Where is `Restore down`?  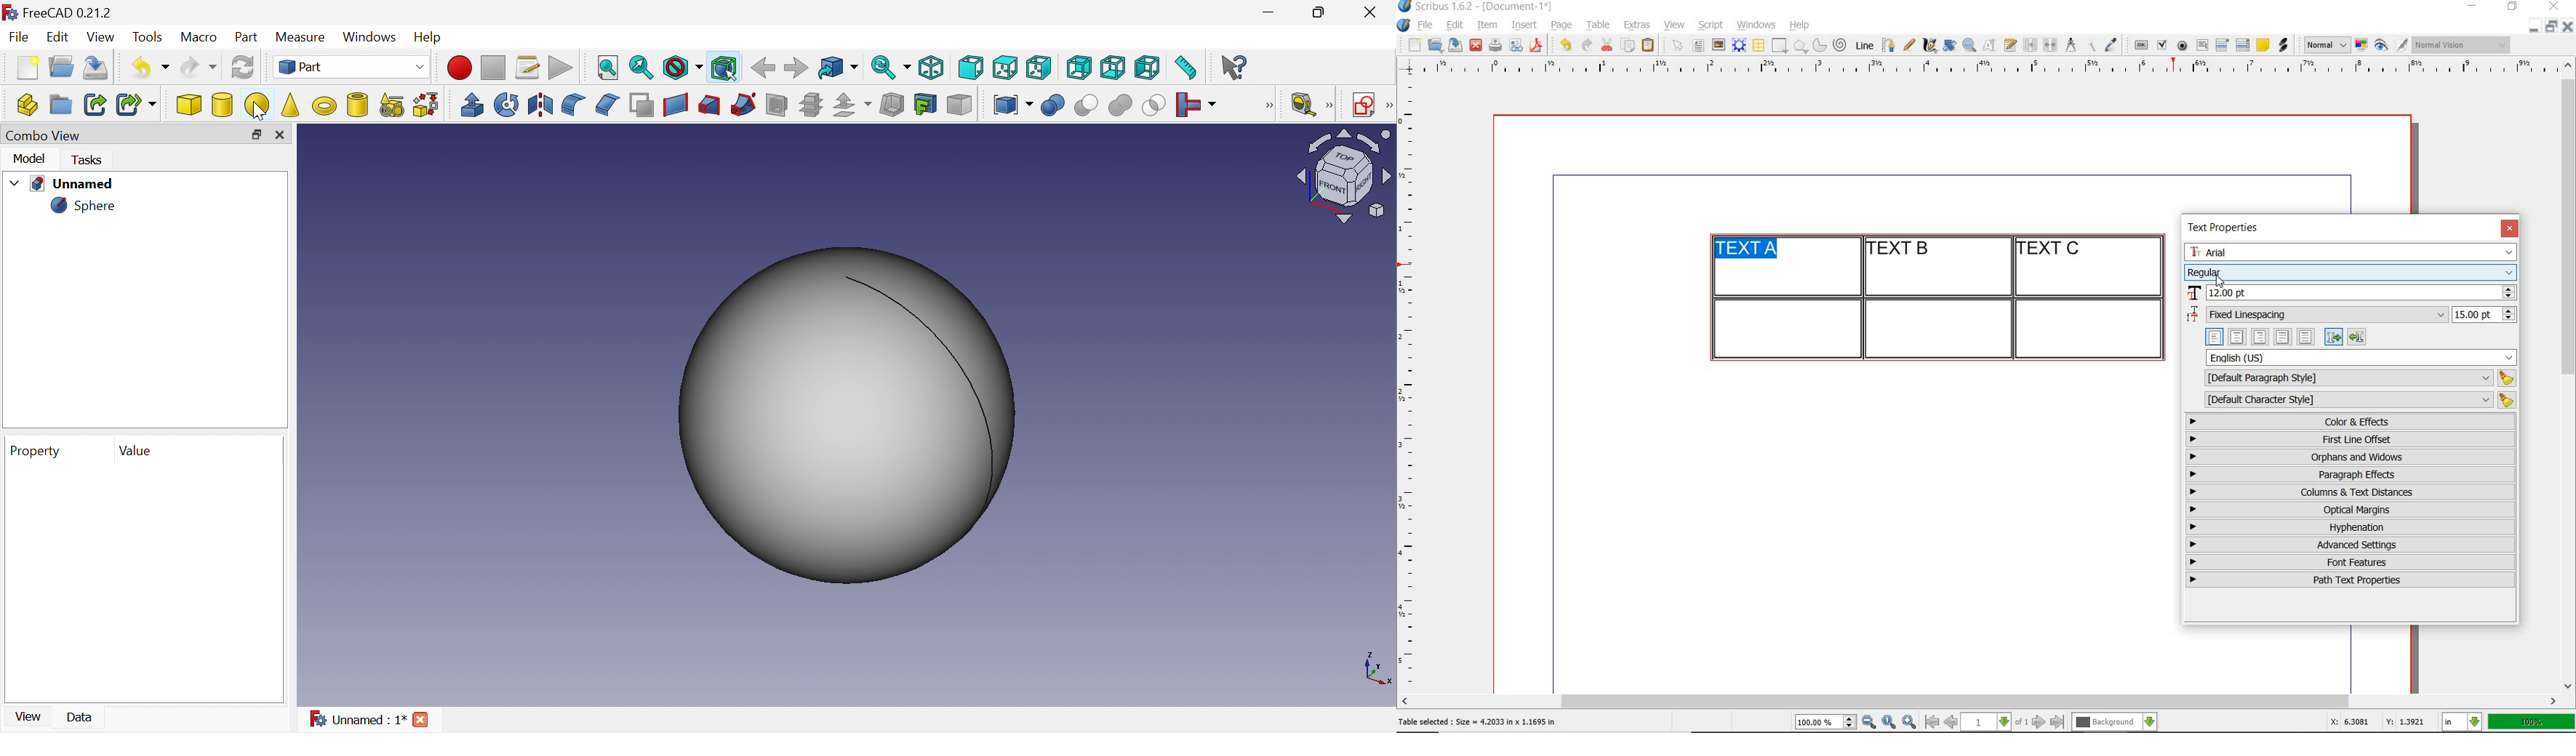
Restore down is located at coordinates (257, 135).